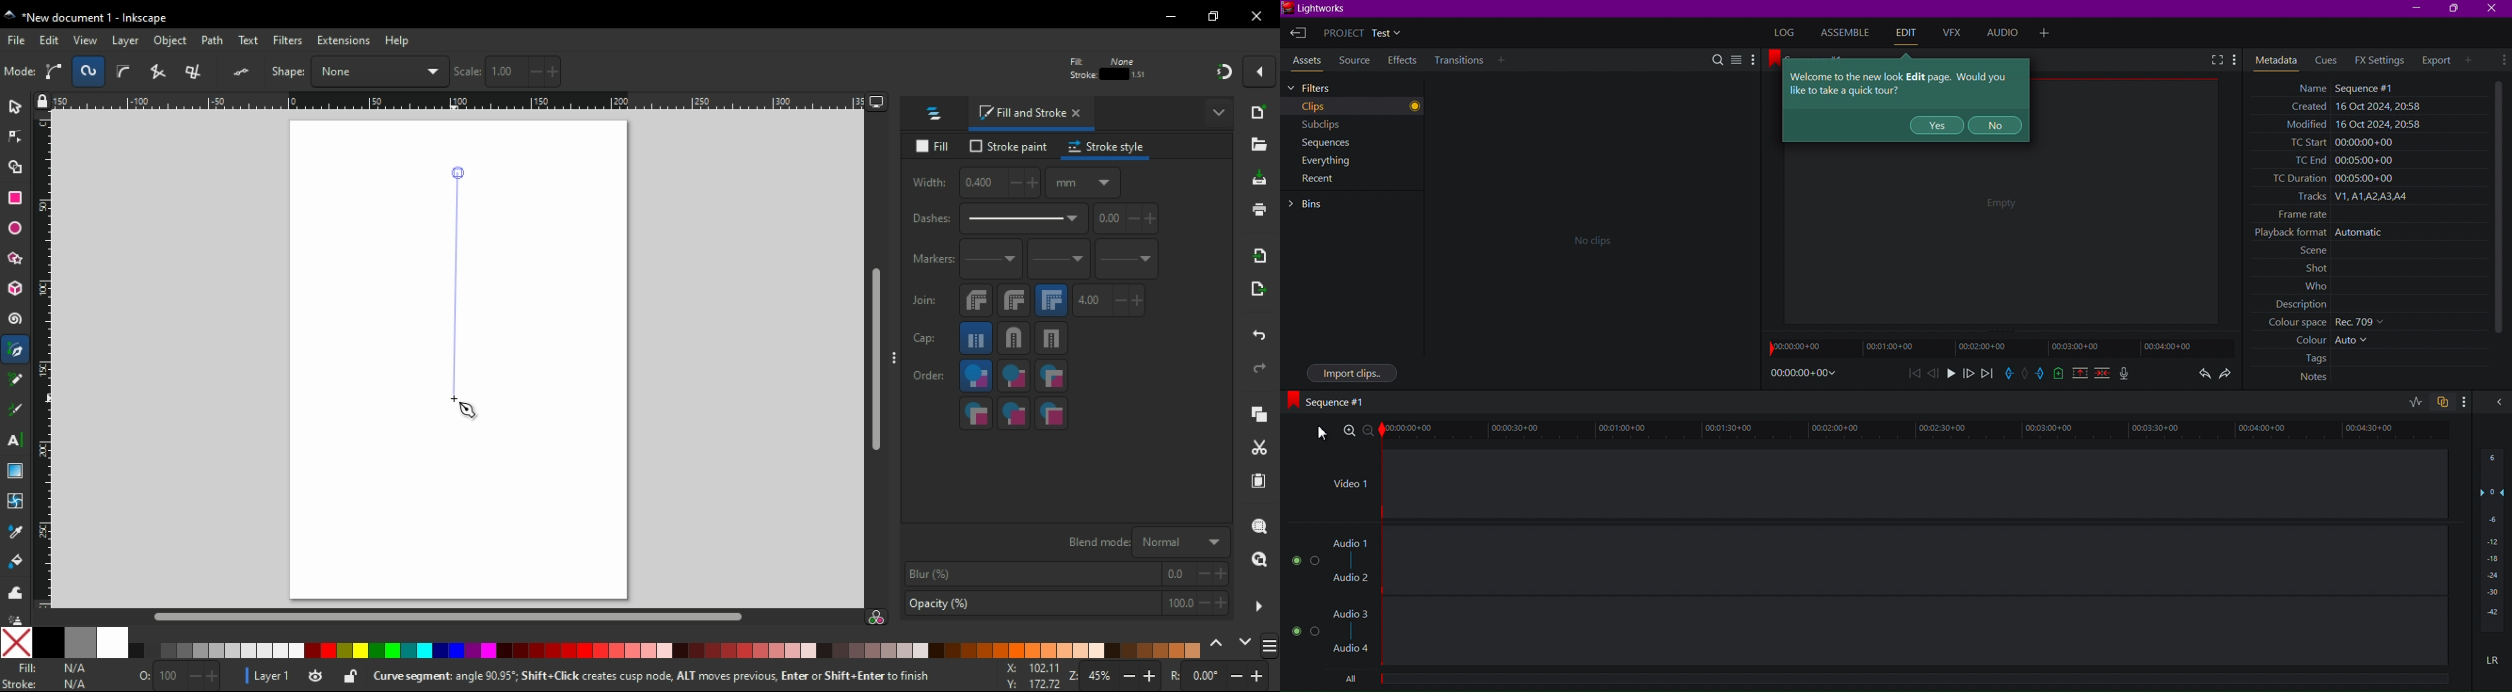 Image resolution: width=2520 pixels, height=700 pixels. What do you see at coordinates (1351, 372) in the screenshot?
I see `Import Clips` at bounding box center [1351, 372].